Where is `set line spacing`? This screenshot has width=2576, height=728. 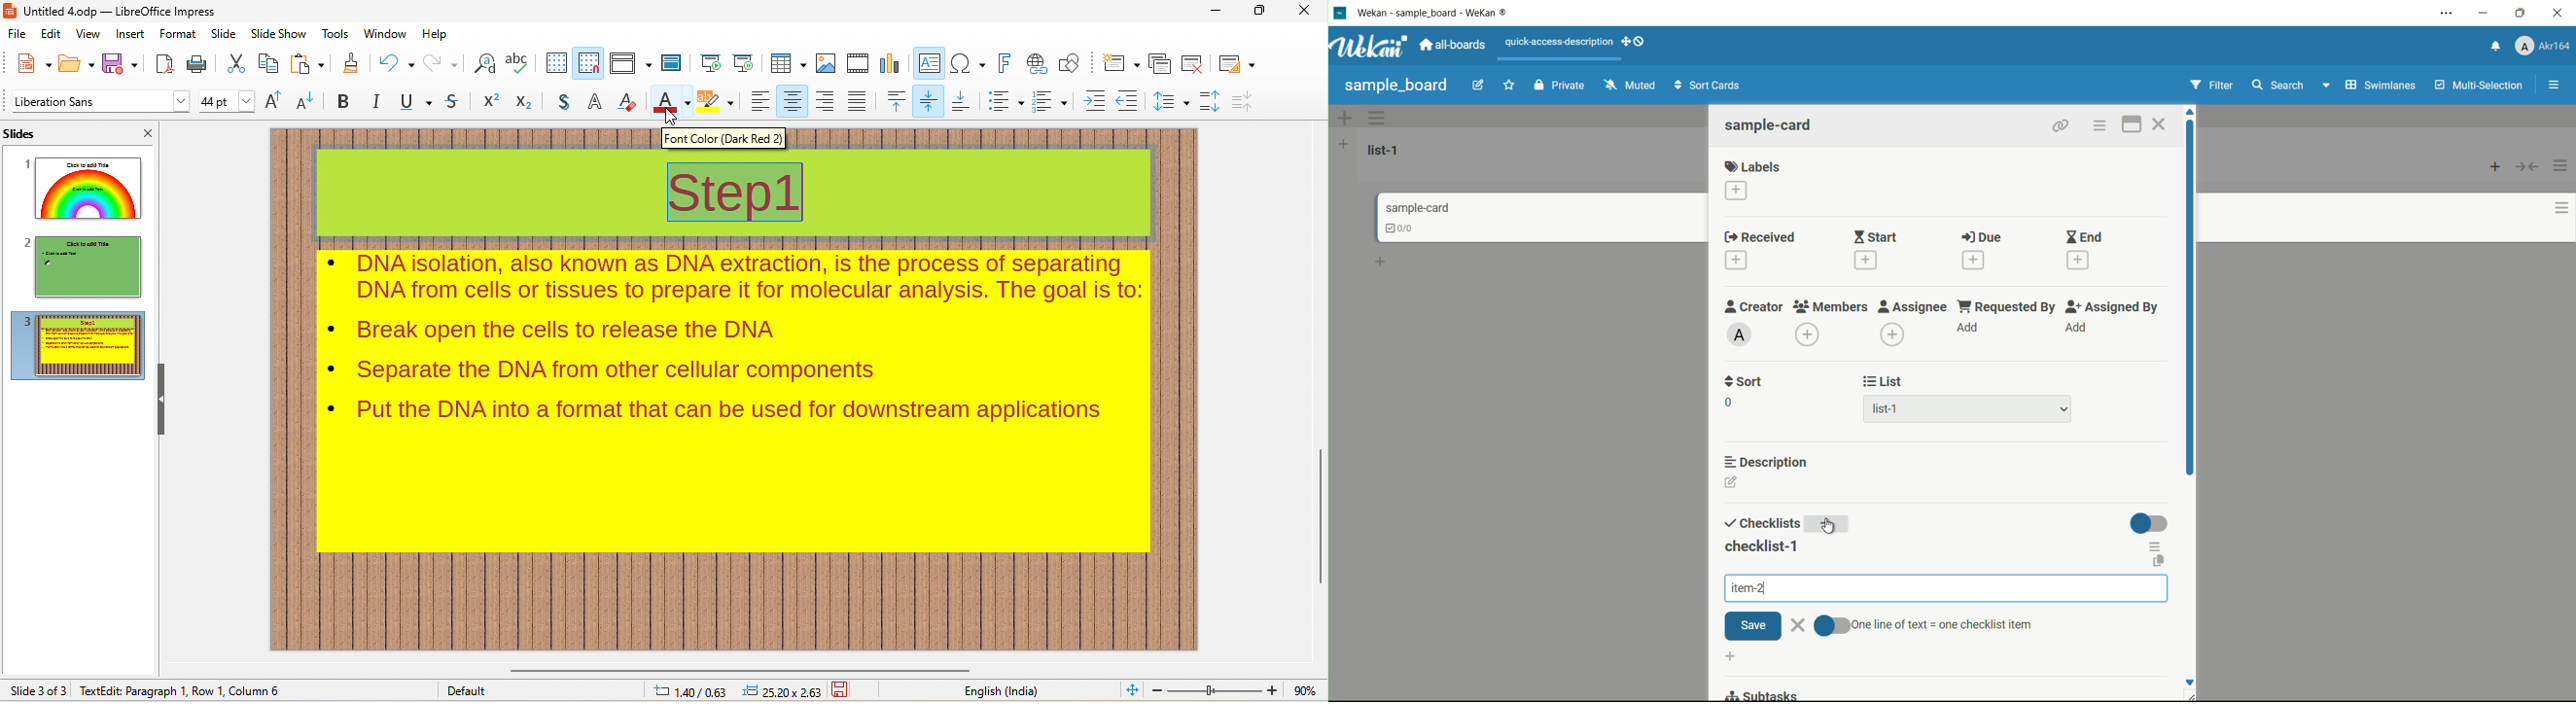 set line spacing is located at coordinates (1173, 101).